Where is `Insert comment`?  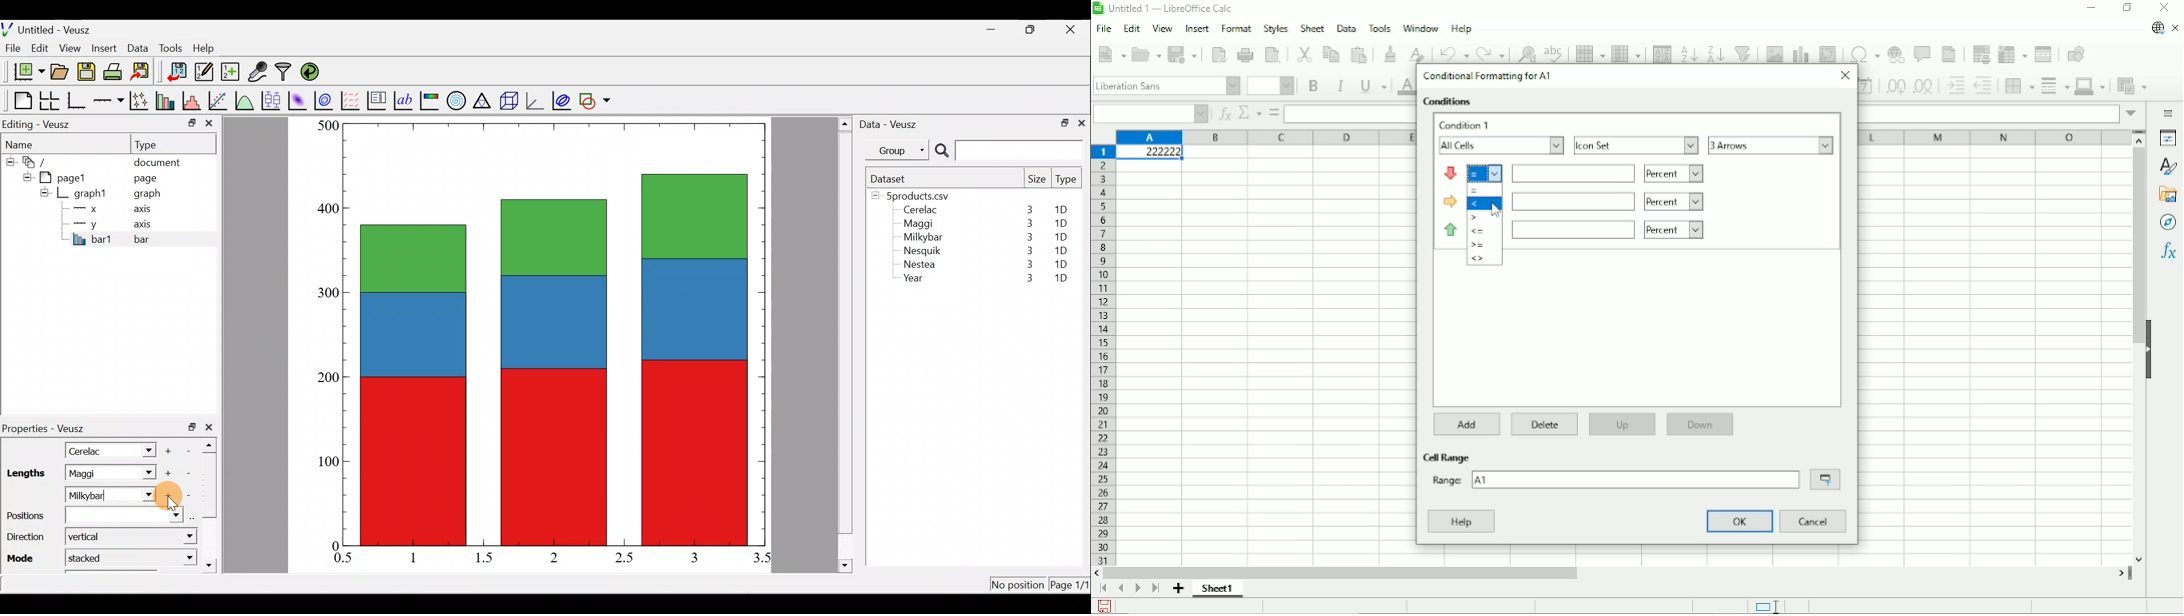 Insert comment is located at coordinates (1923, 55).